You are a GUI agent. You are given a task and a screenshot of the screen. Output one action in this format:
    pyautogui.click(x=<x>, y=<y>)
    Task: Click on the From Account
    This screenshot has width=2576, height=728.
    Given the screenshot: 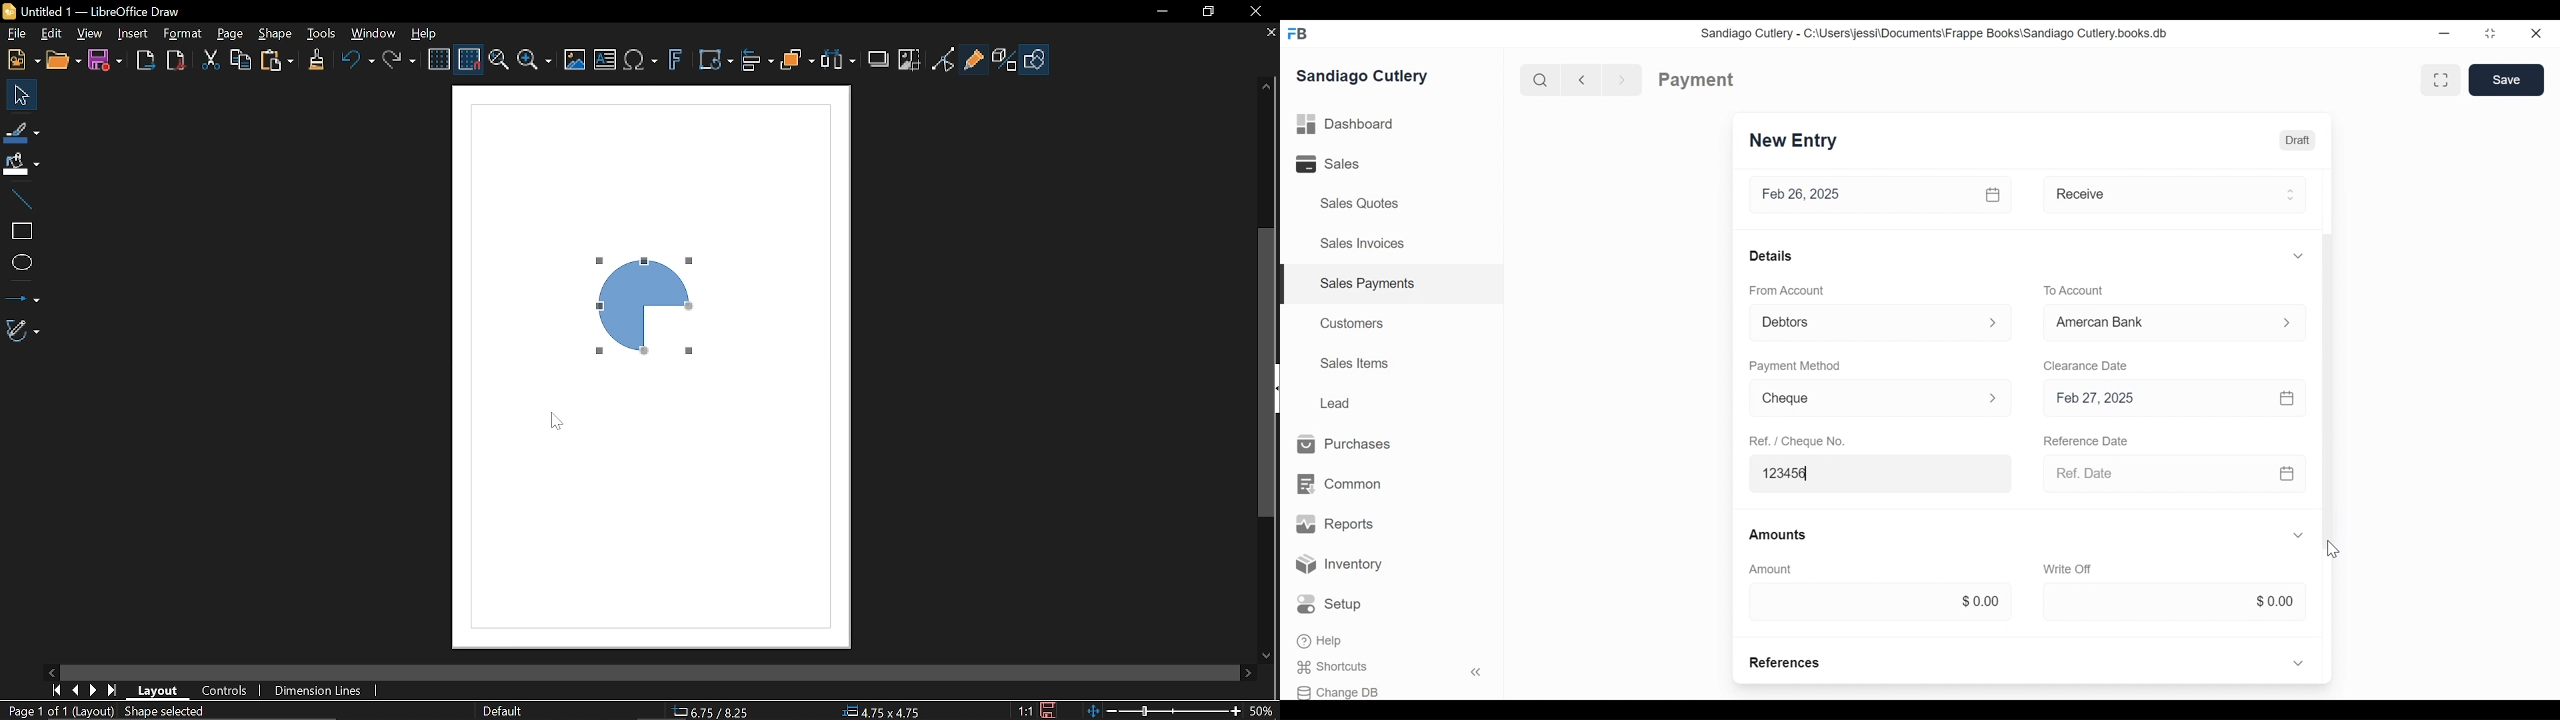 What is the action you would take?
    pyautogui.click(x=1785, y=289)
    